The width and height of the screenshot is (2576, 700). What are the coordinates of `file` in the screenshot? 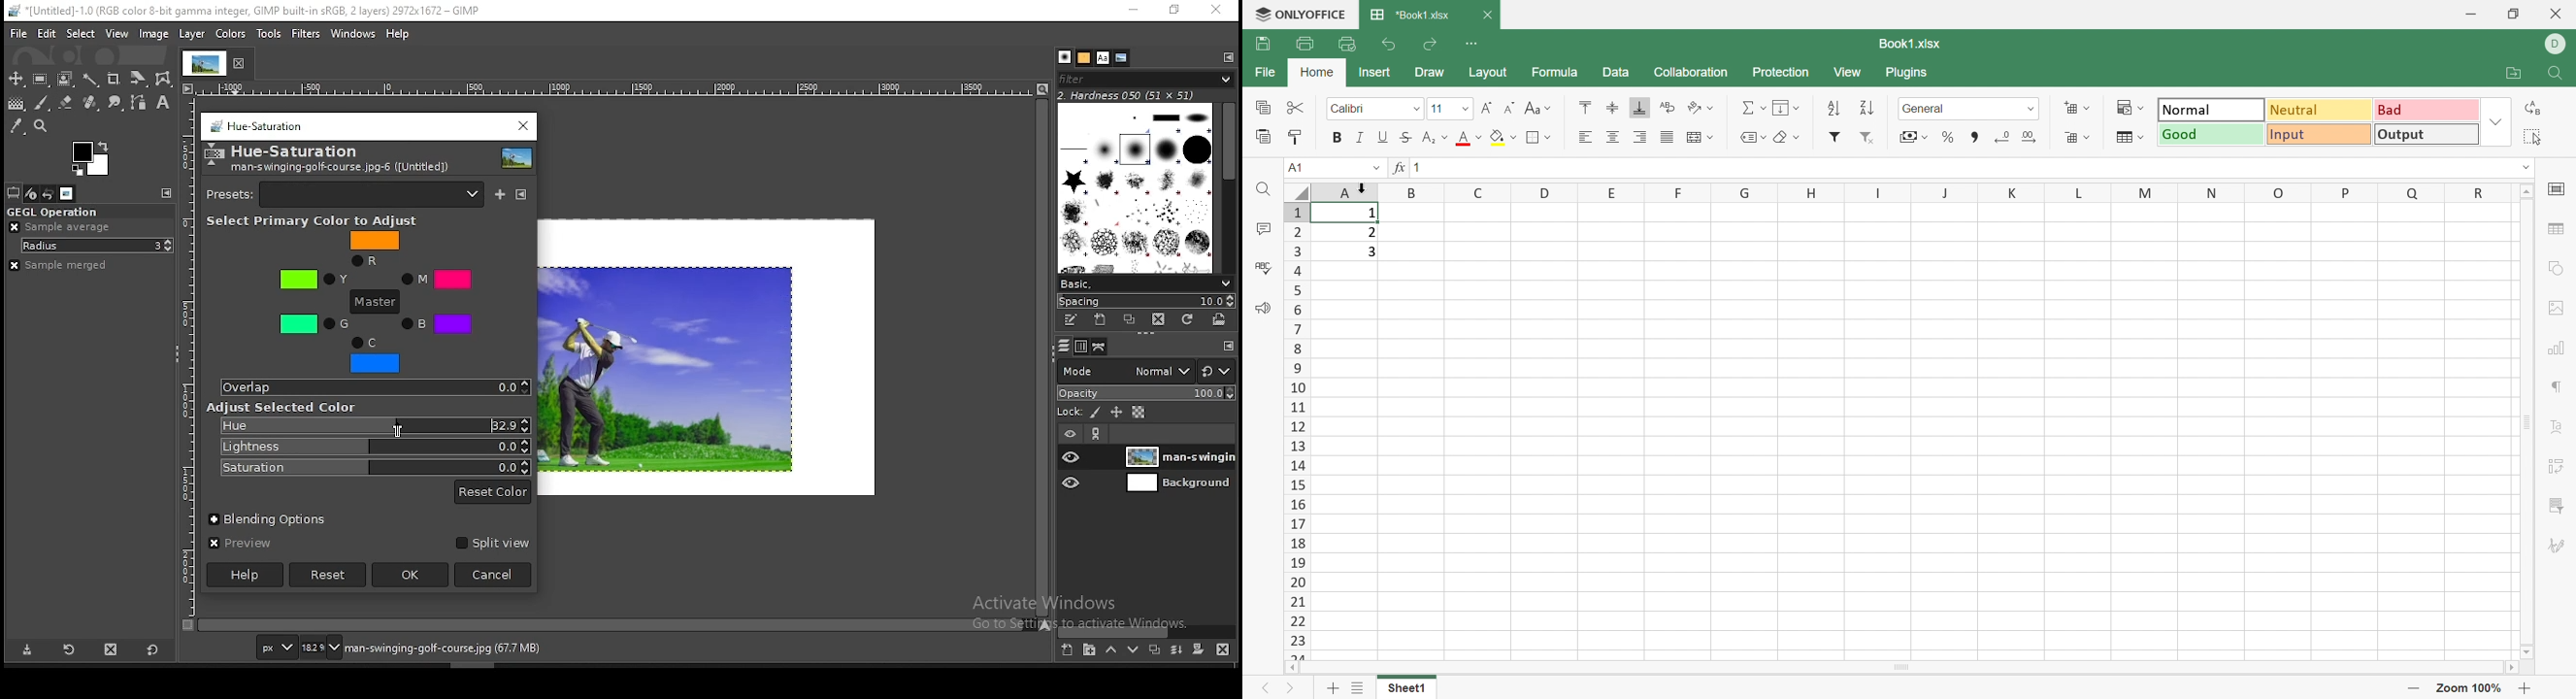 It's located at (19, 32).